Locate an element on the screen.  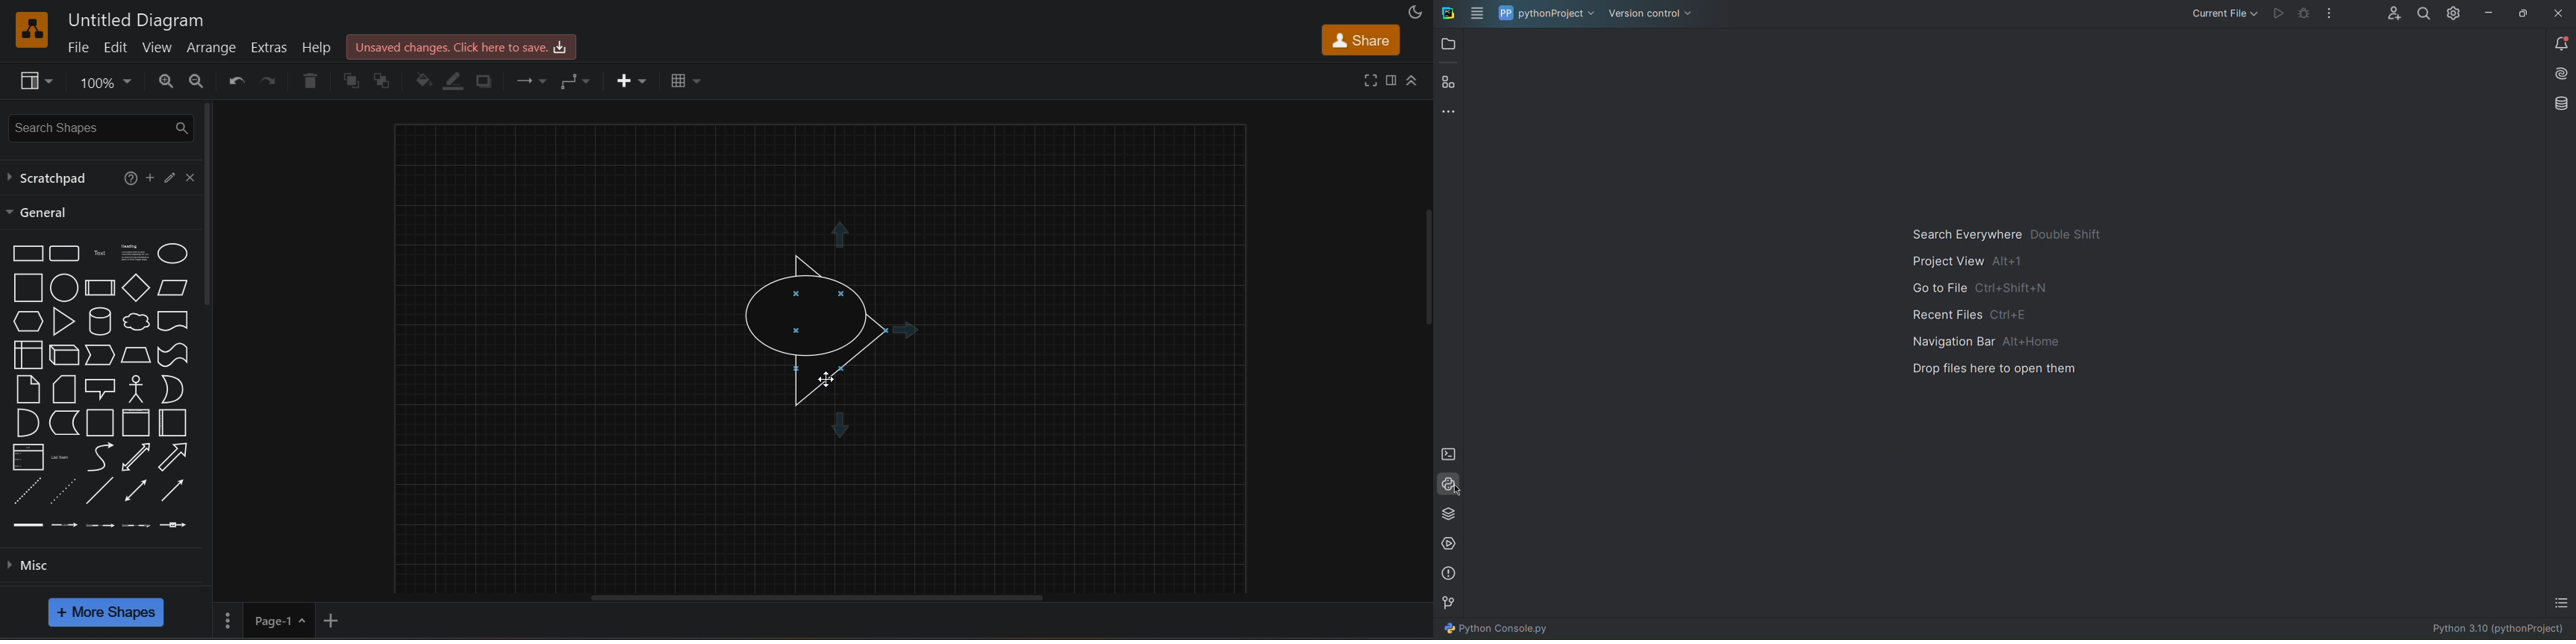
Settings is located at coordinates (2453, 13).